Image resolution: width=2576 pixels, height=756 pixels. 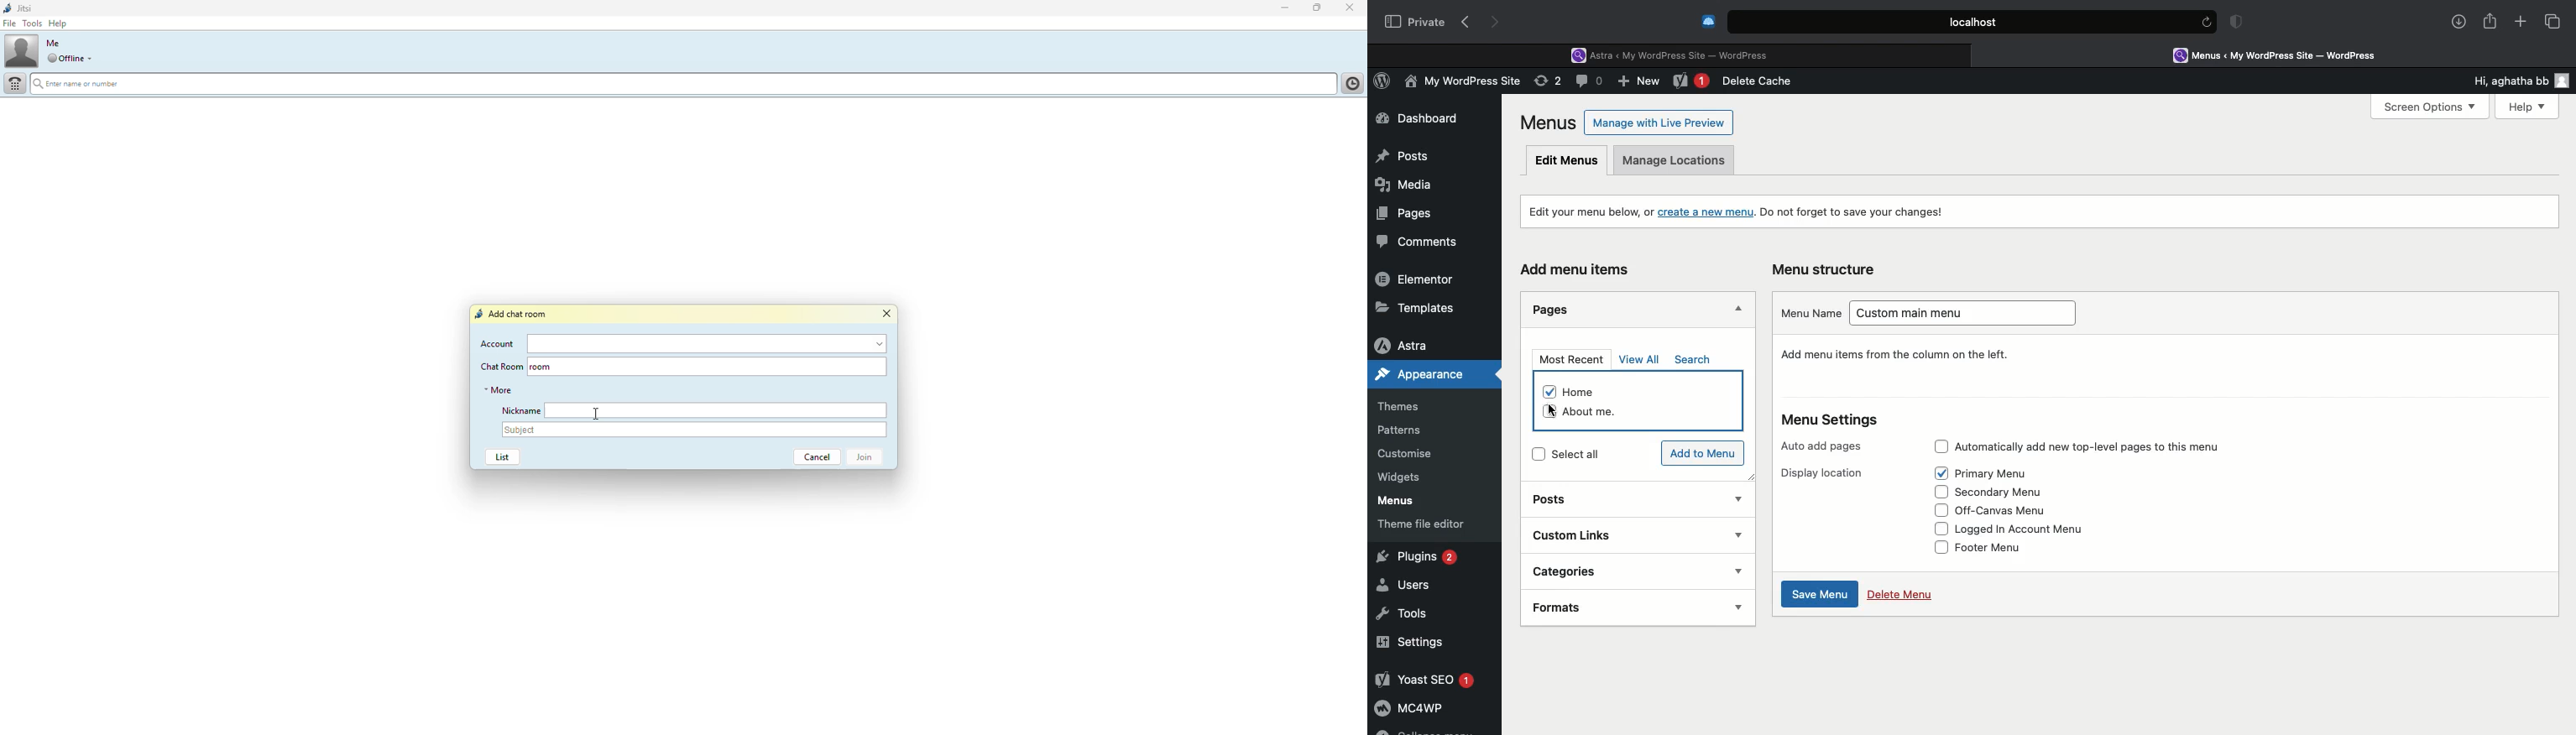 What do you see at coordinates (1549, 122) in the screenshot?
I see `Menus` at bounding box center [1549, 122].